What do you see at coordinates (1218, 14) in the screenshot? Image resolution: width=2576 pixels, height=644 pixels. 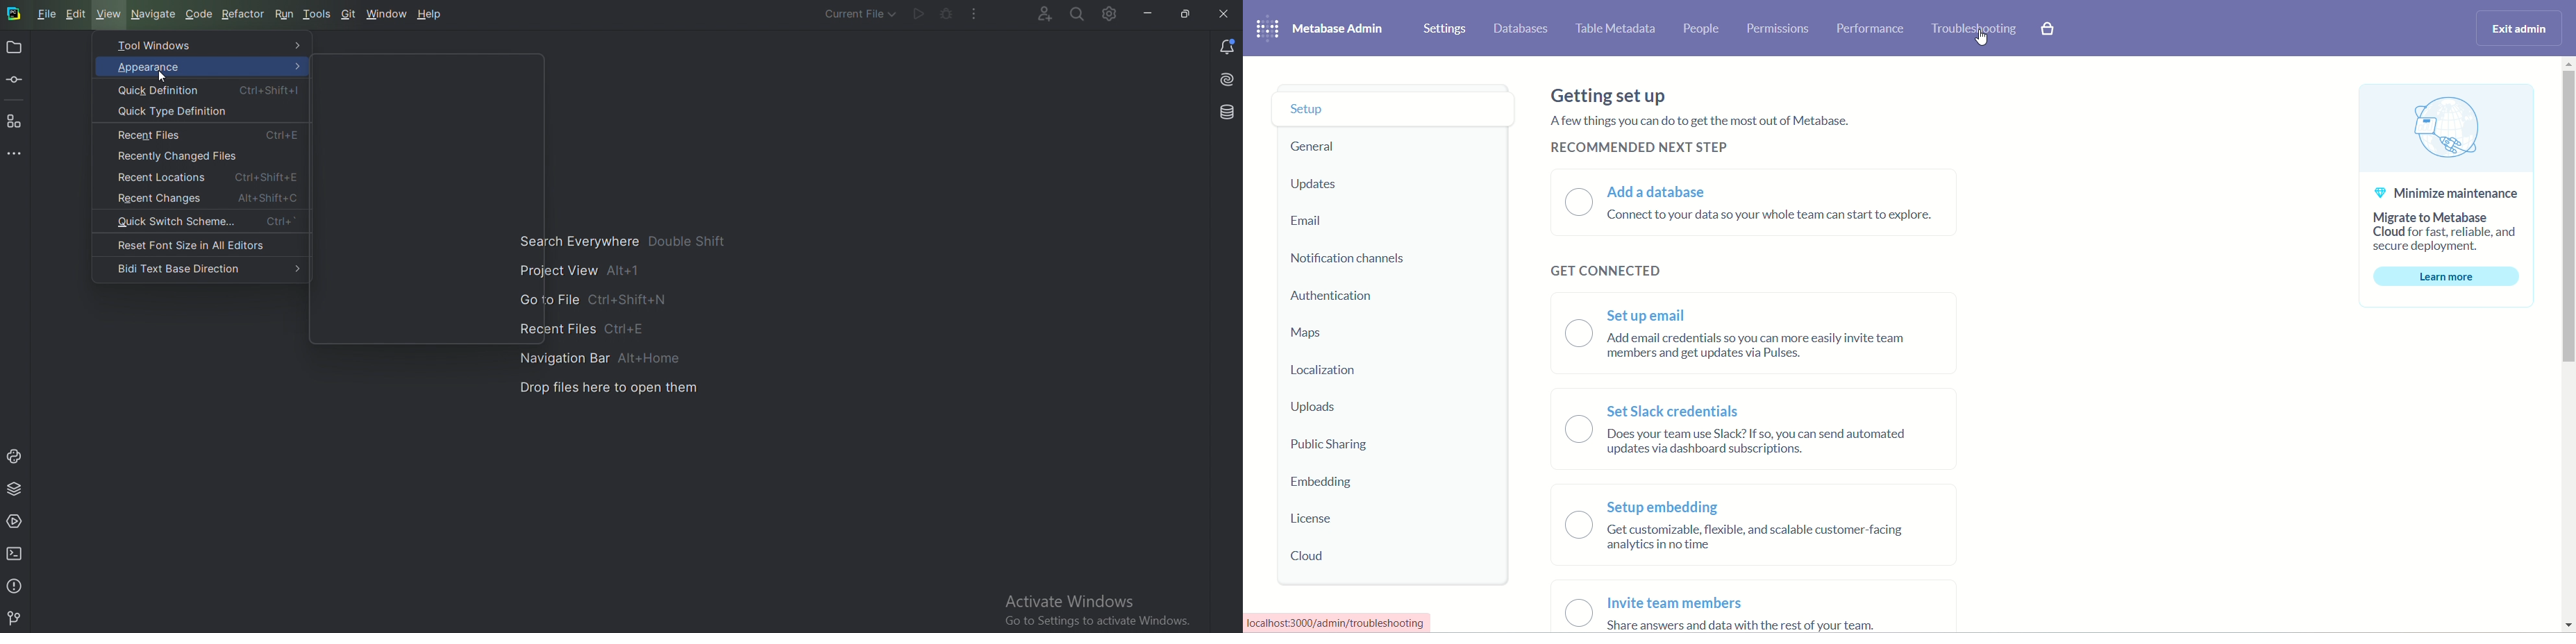 I see `Cross` at bounding box center [1218, 14].